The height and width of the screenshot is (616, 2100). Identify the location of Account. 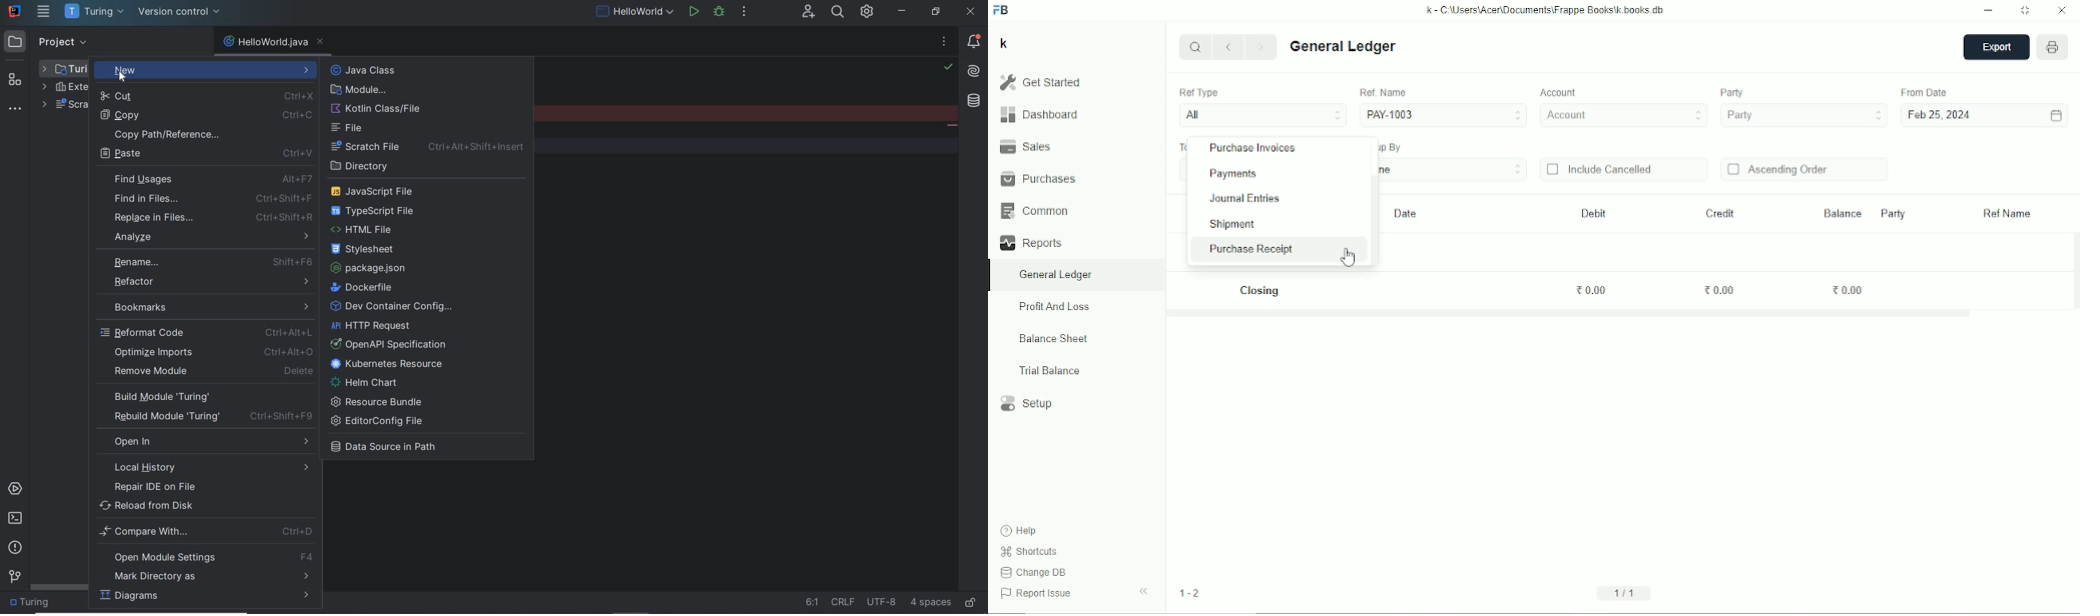
(1625, 116).